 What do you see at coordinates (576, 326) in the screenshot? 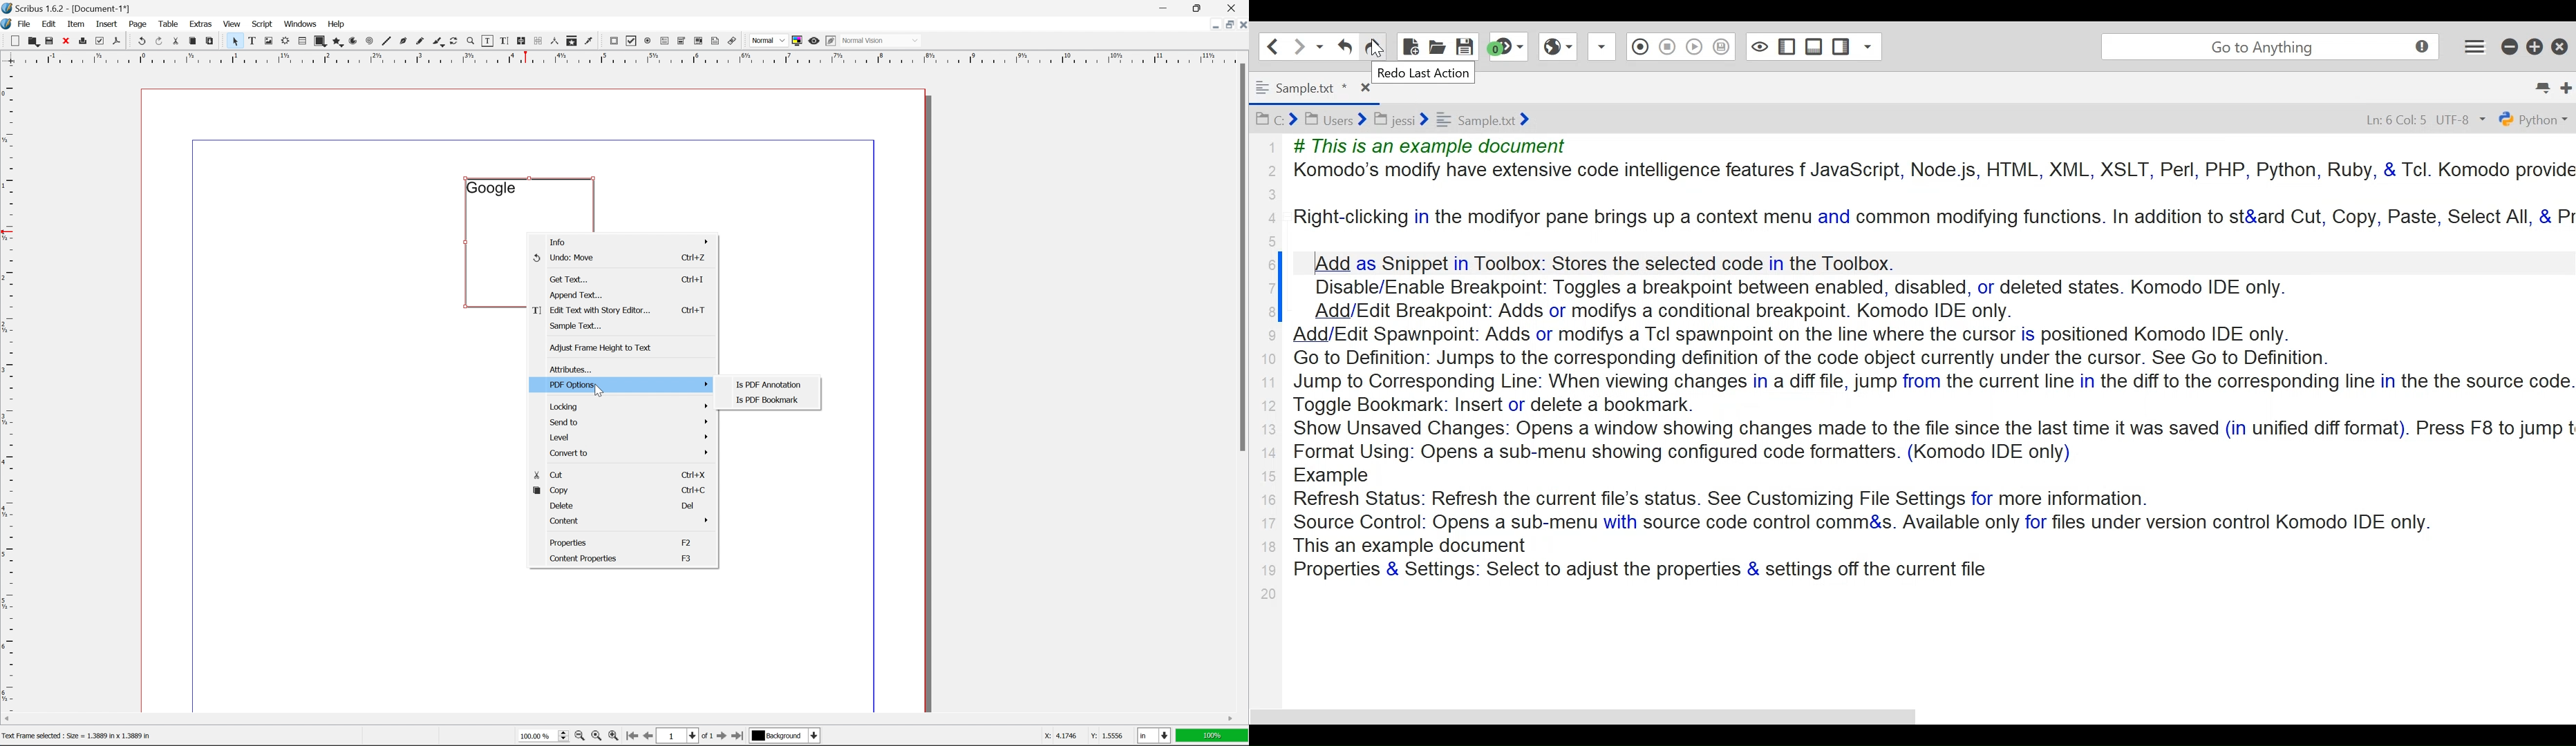
I see `sample text...` at bounding box center [576, 326].